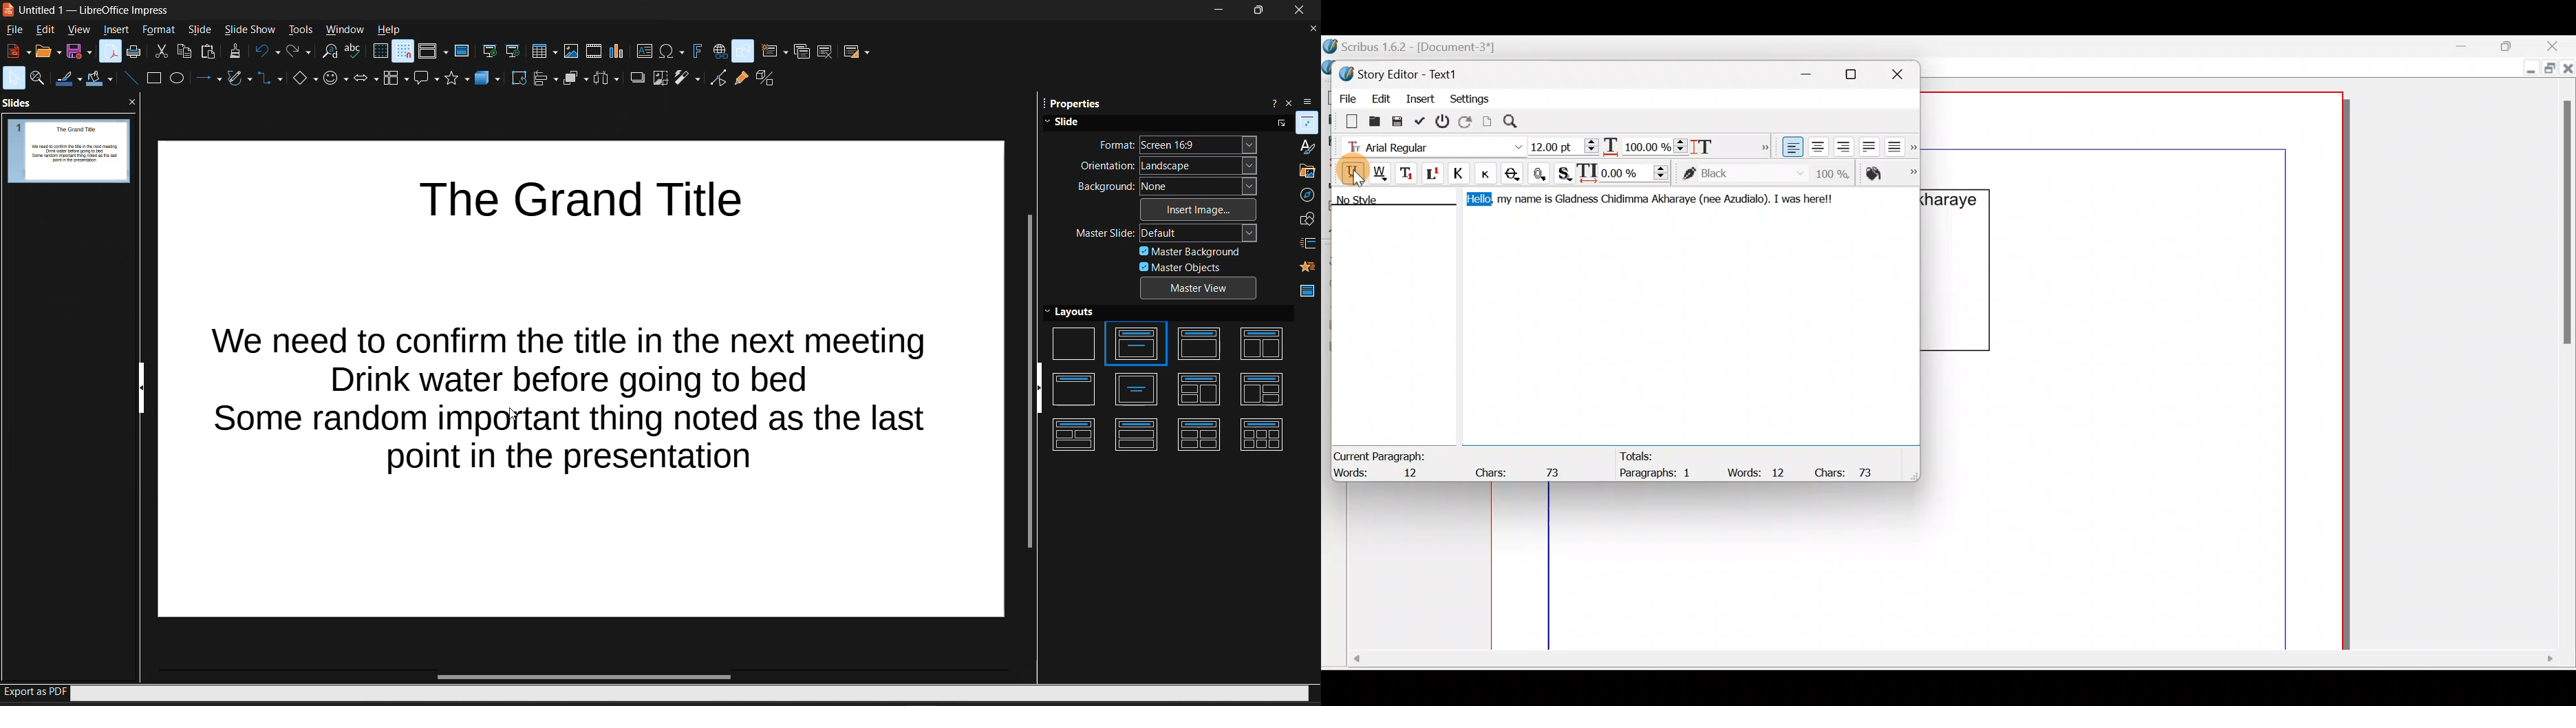  What do you see at coordinates (1424, 48) in the screenshot?
I see `Scribus 1.6.2 - [Document-3*]` at bounding box center [1424, 48].